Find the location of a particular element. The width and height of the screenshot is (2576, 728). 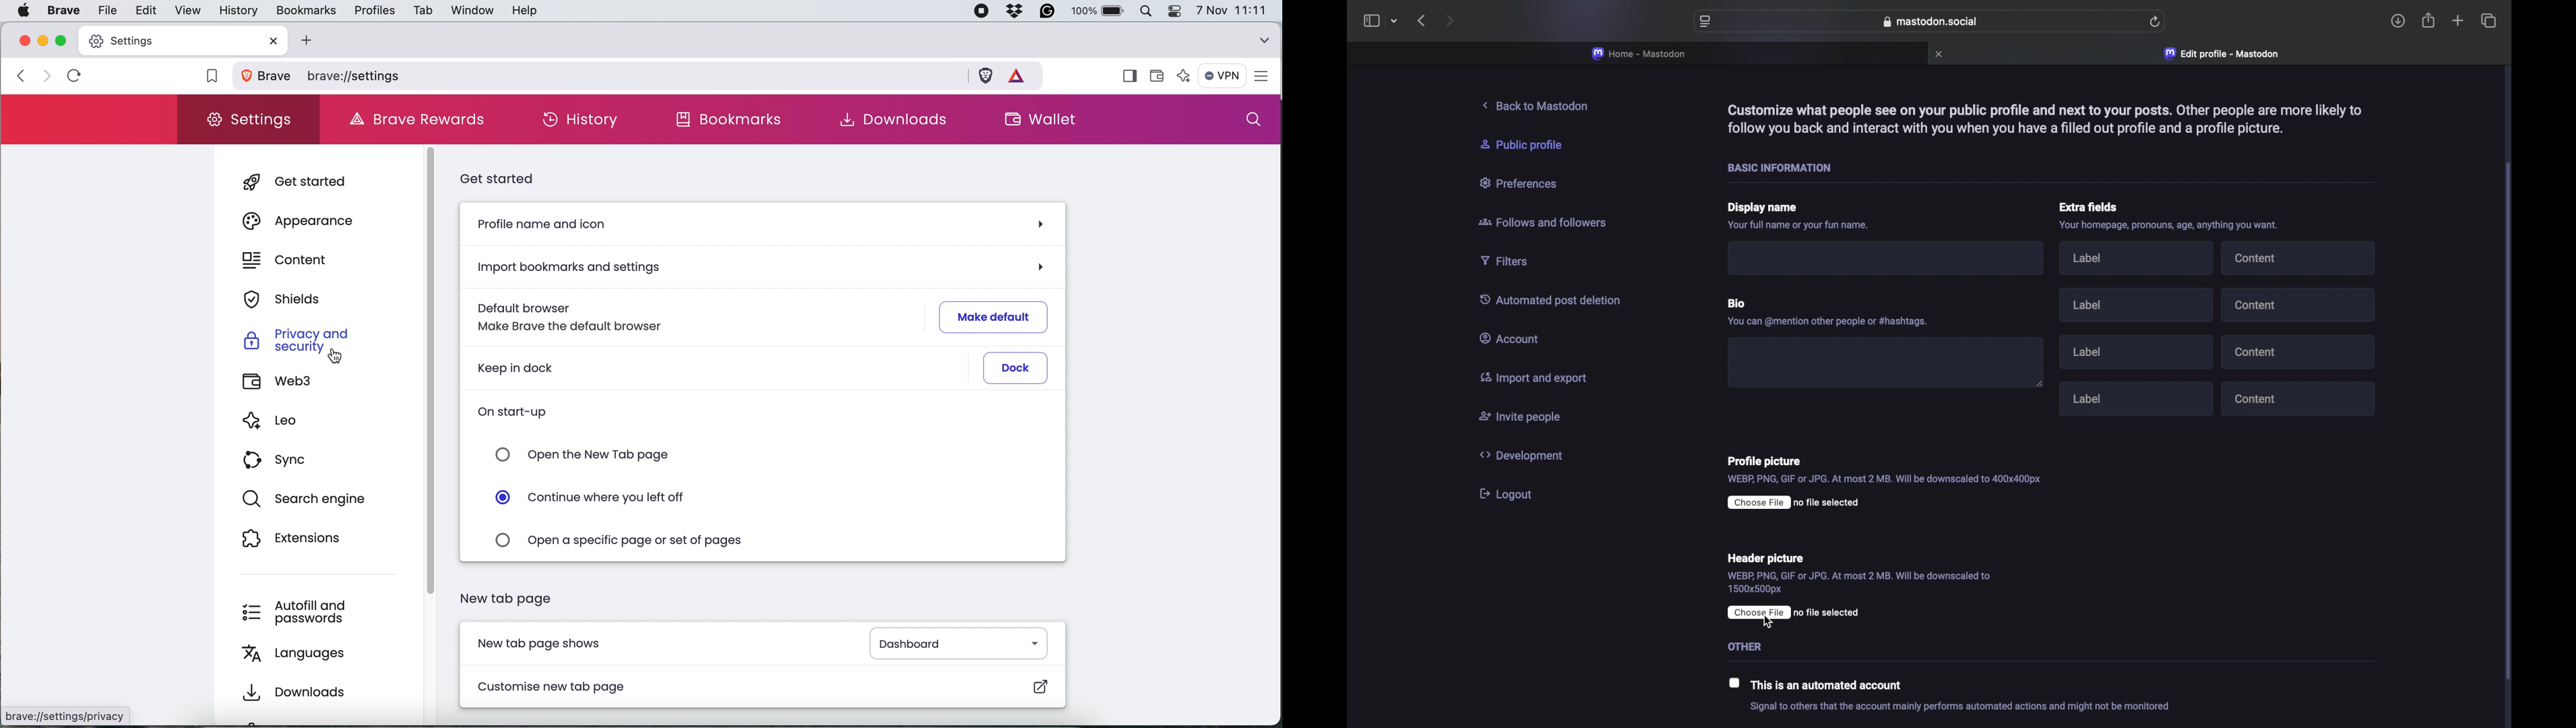

brave shields is located at coordinates (986, 74).